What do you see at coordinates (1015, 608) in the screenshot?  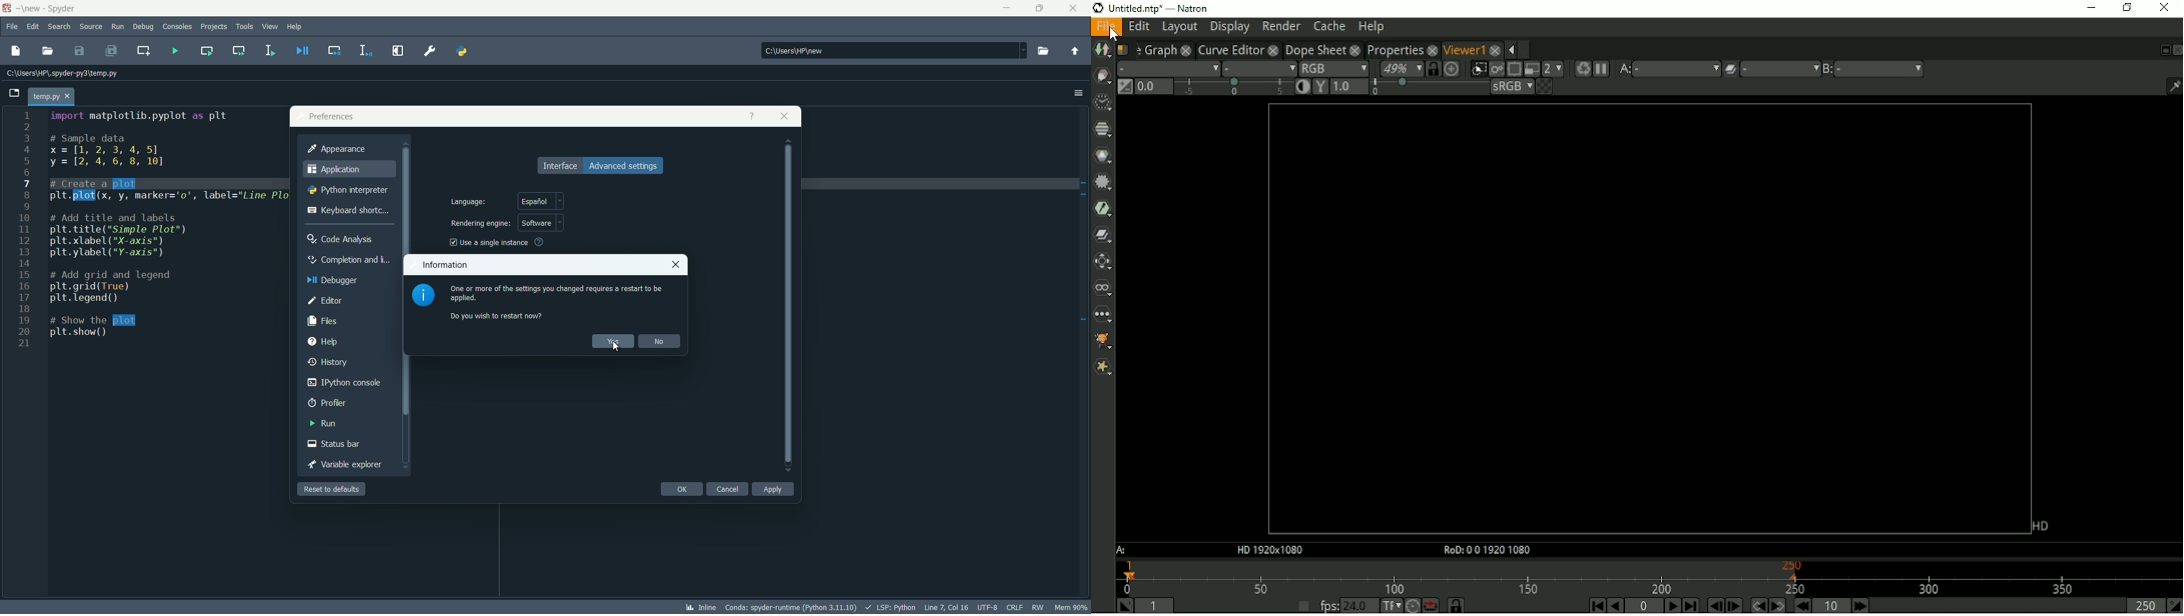 I see `file eol status` at bounding box center [1015, 608].